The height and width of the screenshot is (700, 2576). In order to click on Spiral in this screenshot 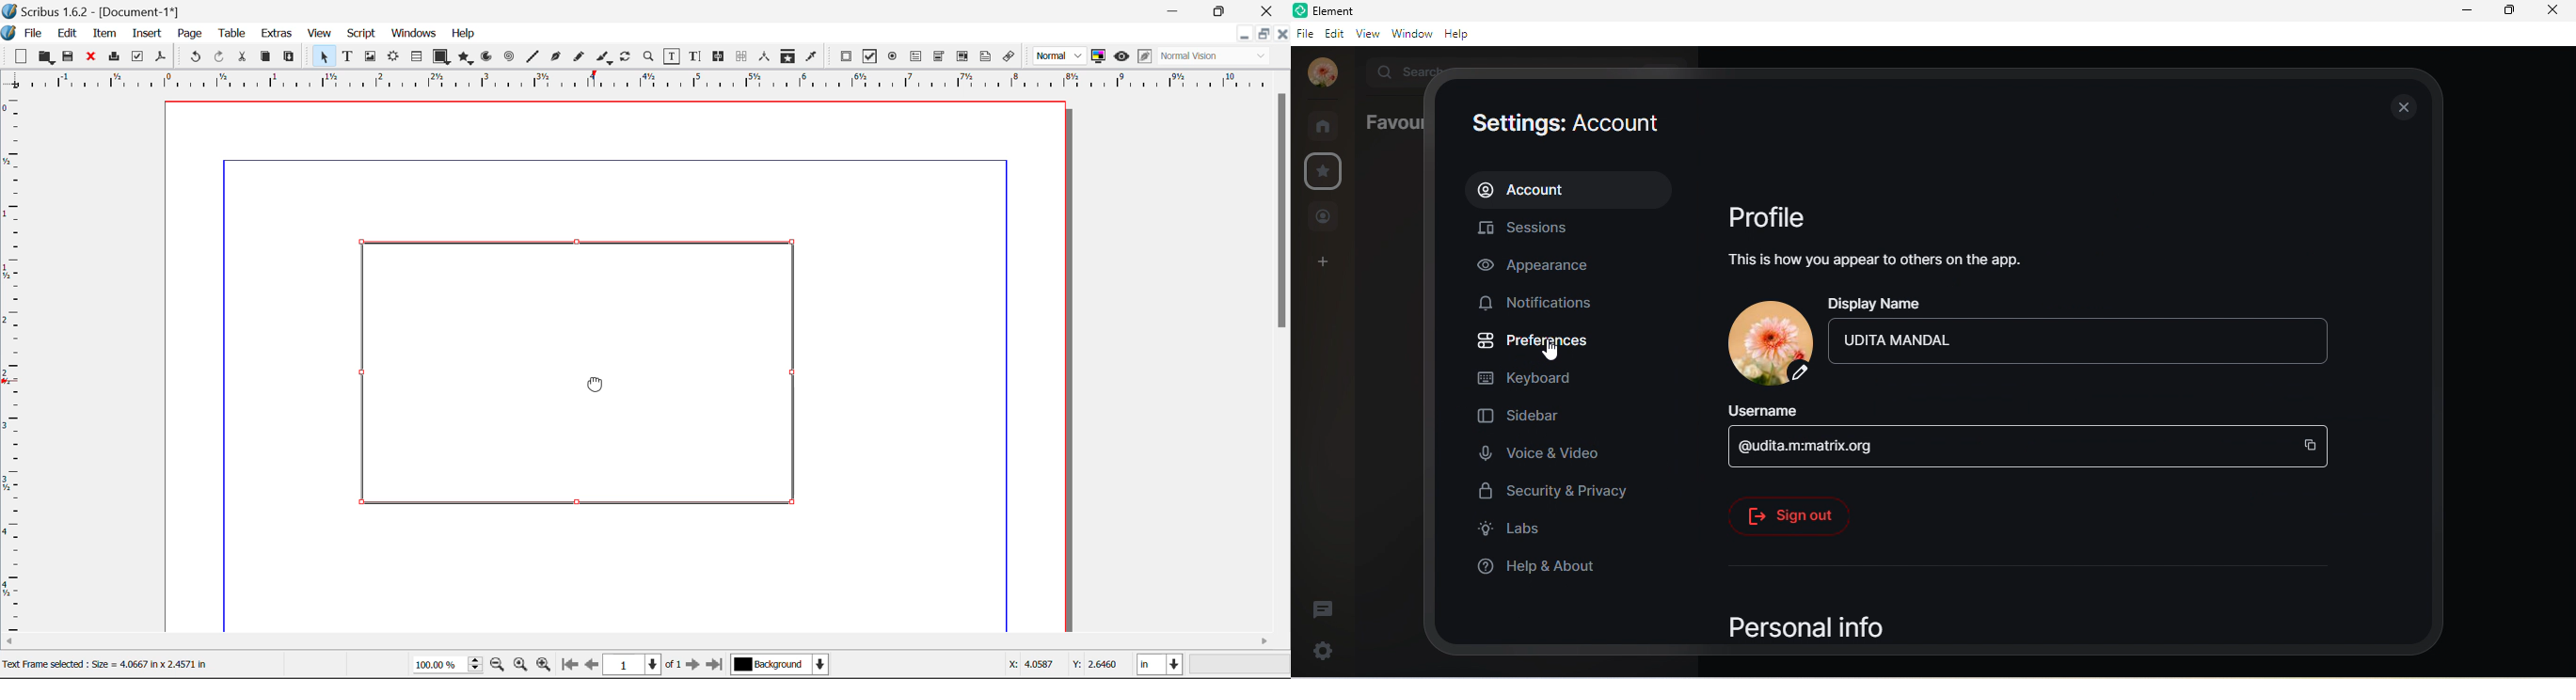, I will do `click(509, 56)`.